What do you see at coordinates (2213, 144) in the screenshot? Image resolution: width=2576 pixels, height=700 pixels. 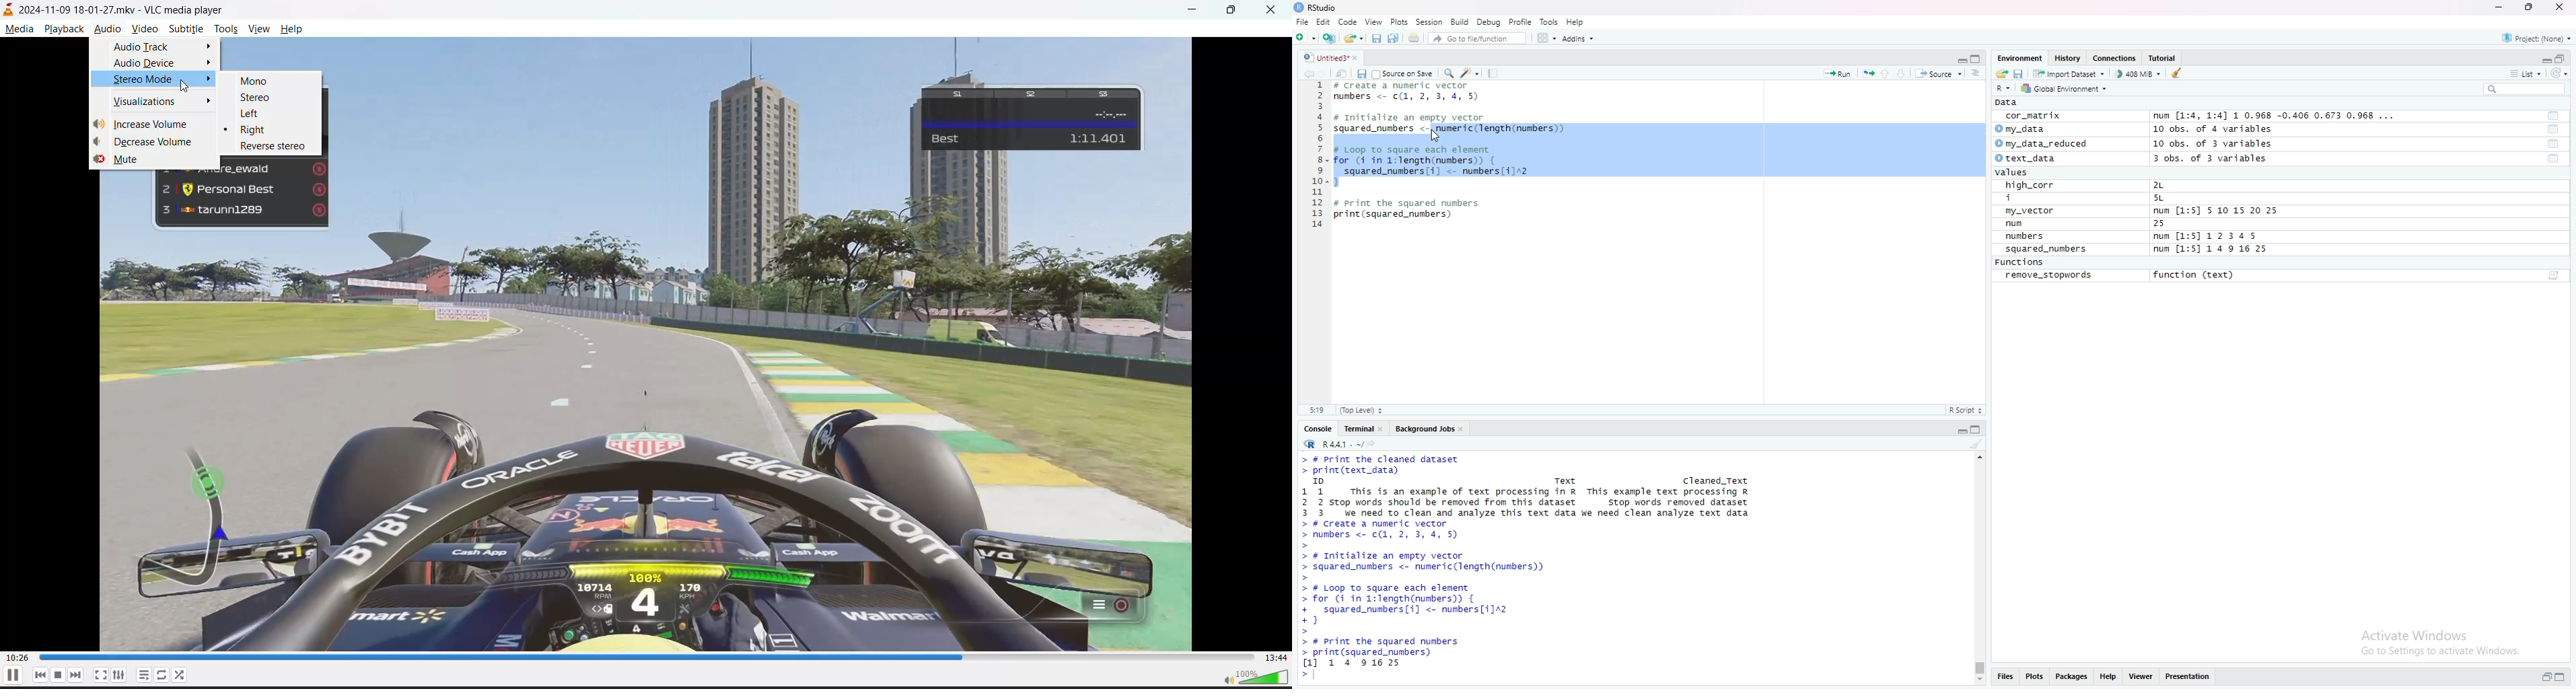 I see `10 obs. of 3 variables` at bounding box center [2213, 144].